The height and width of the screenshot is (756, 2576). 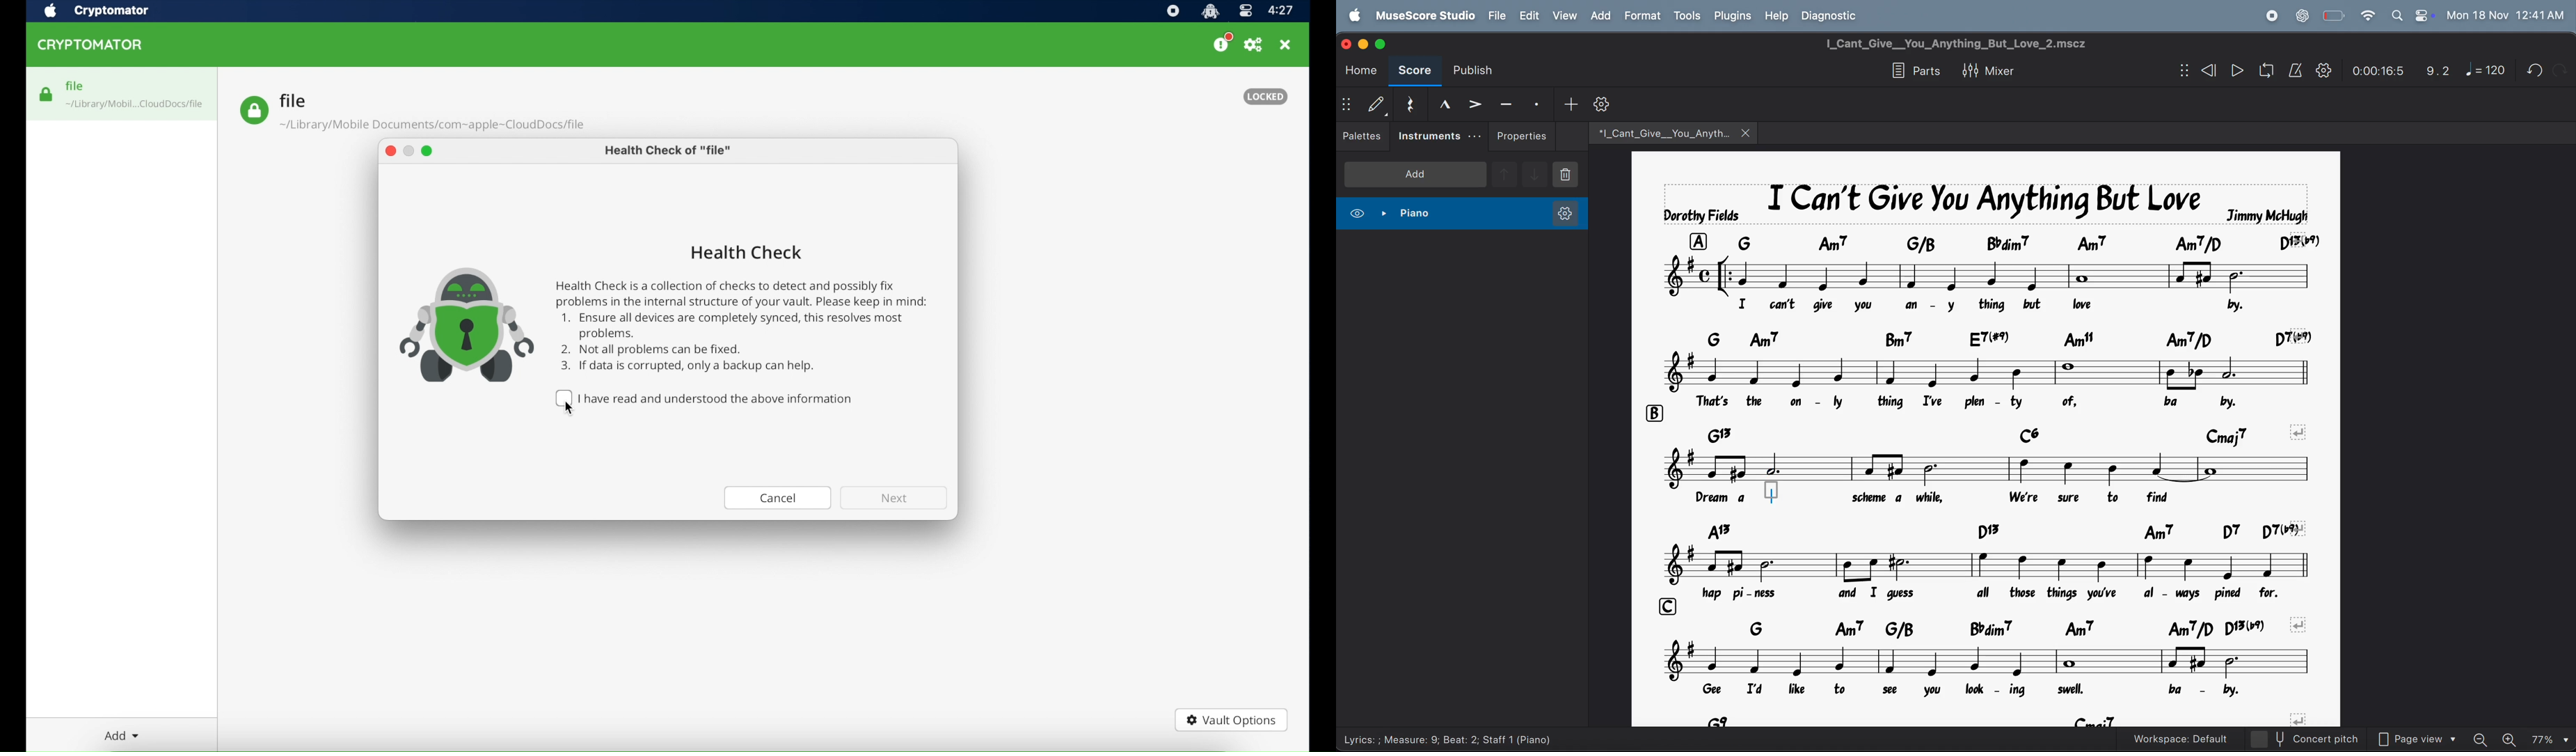 I want to click on close, so click(x=1348, y=44).